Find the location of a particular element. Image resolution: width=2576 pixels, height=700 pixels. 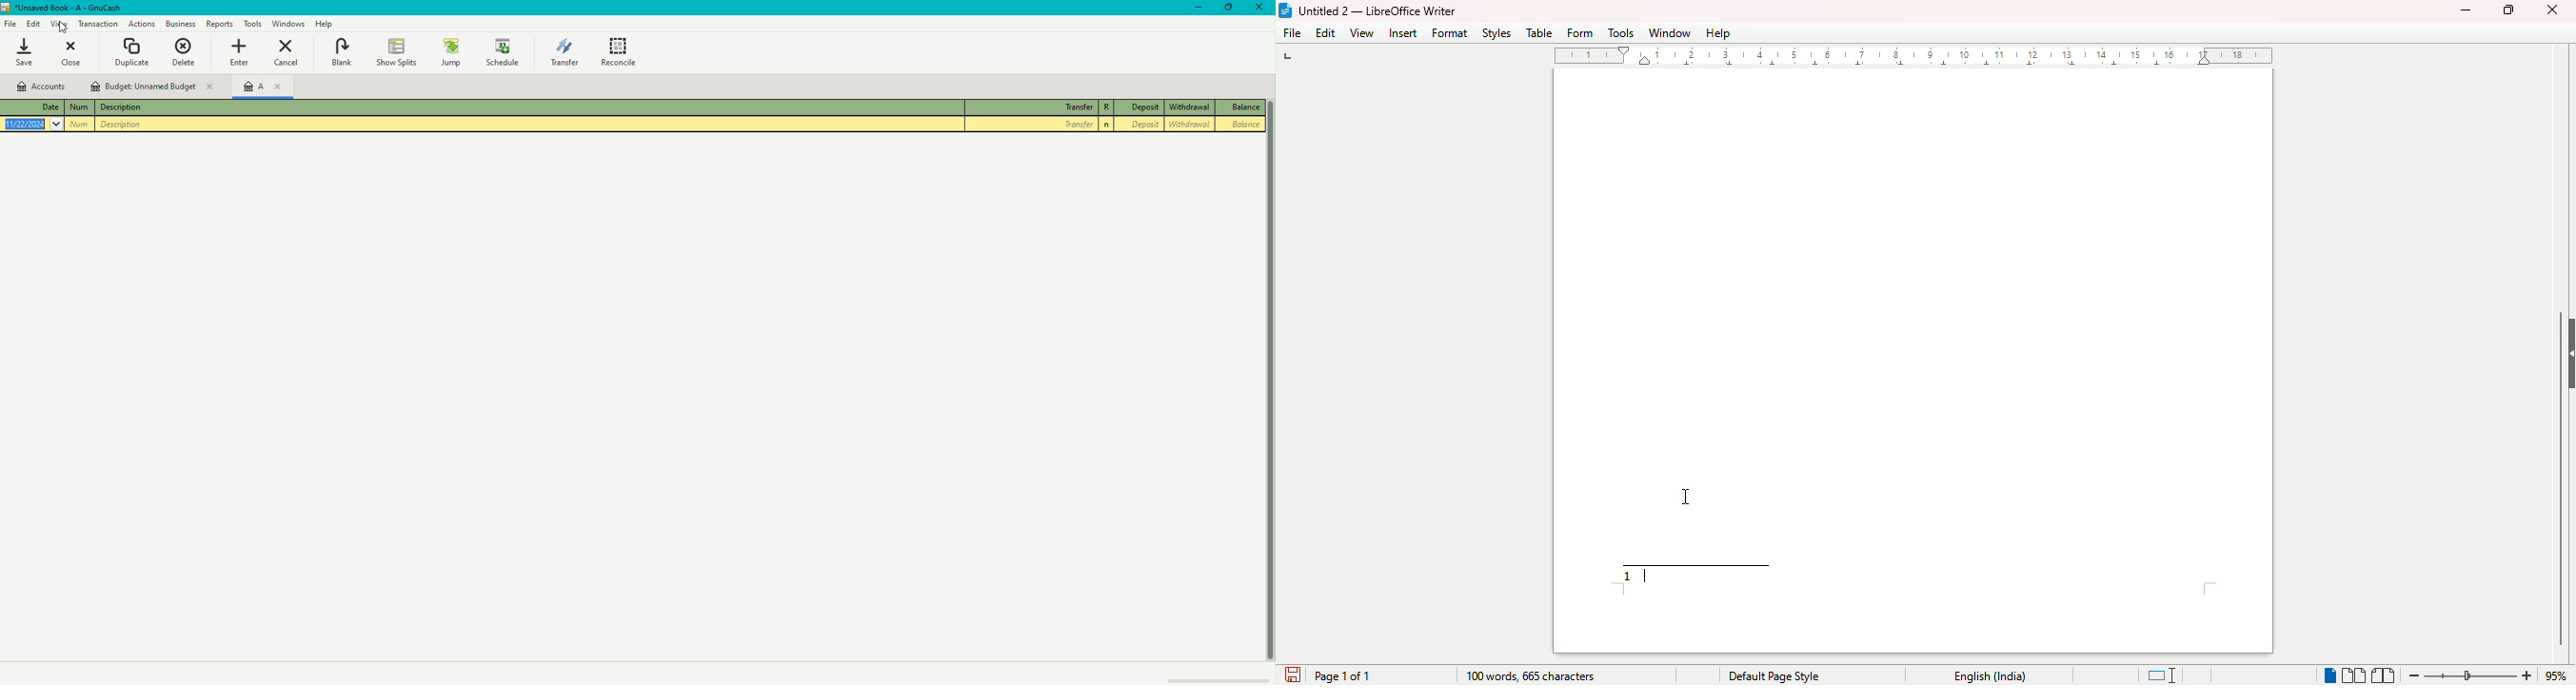

Withdrawal is located at coordinates (1189, 125).